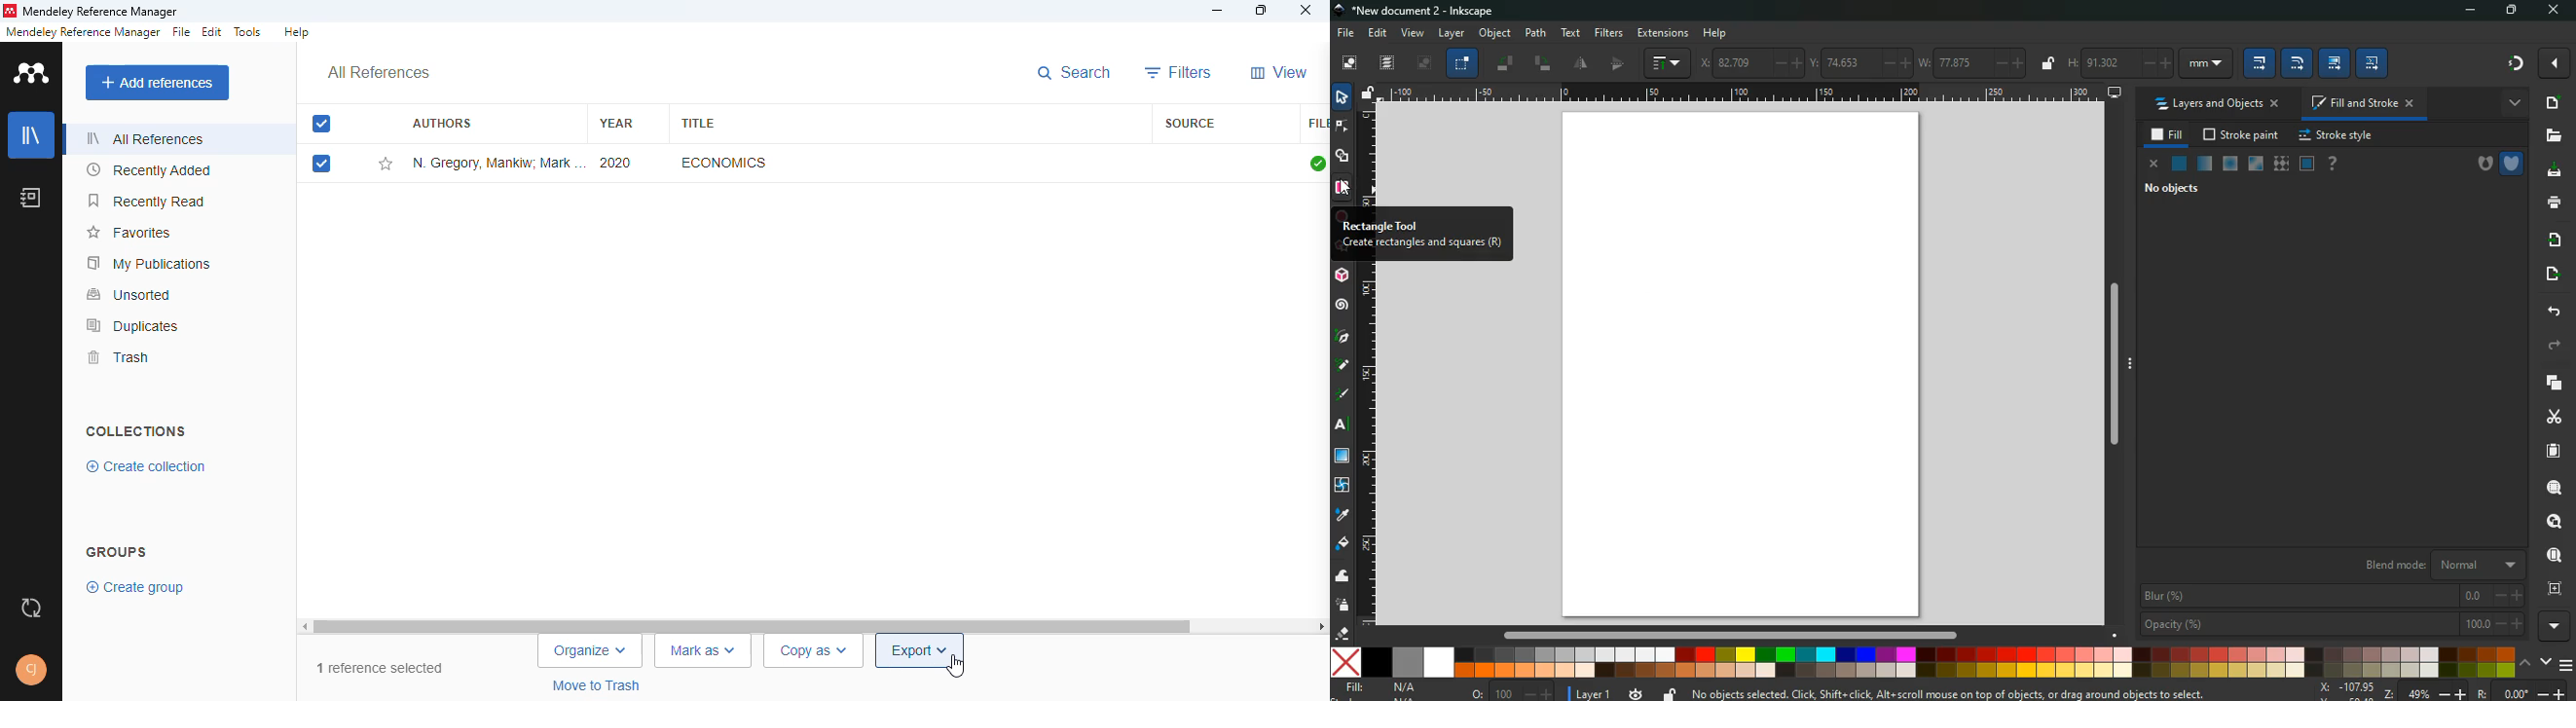 The image size is (2576, 728). I want to click on horizontal ruler, so click(1739, 95).